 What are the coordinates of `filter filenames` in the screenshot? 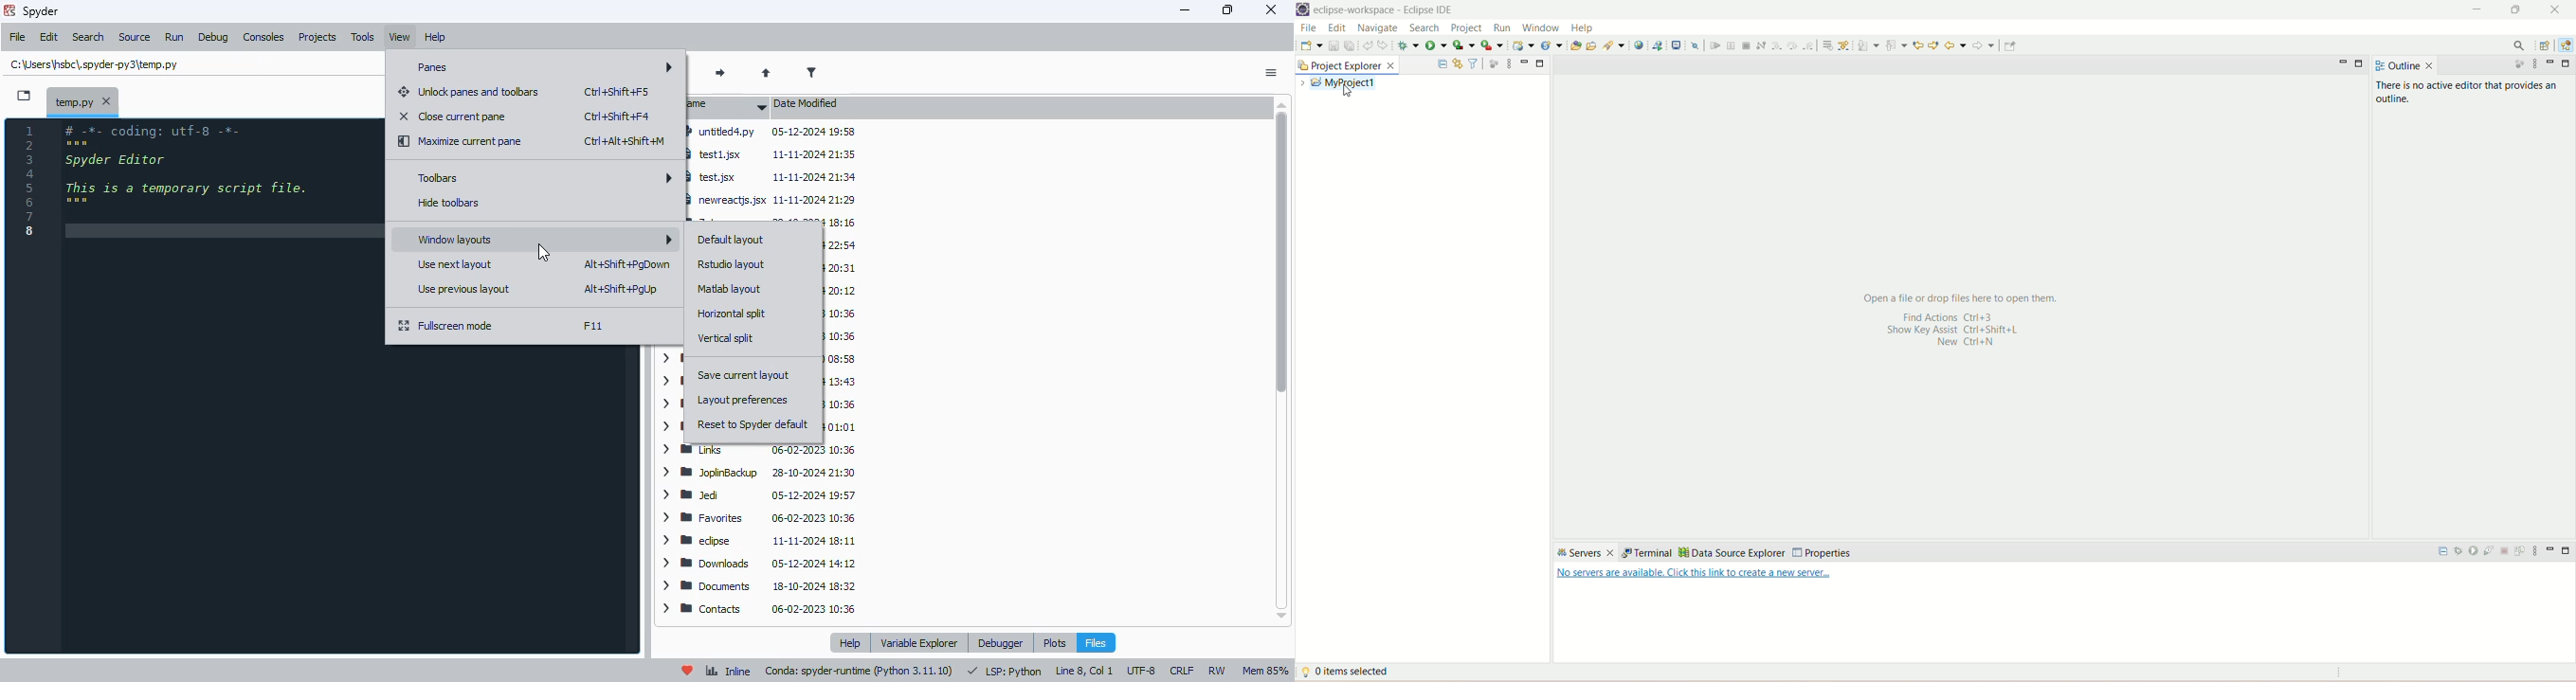 It's located at (813, 73).